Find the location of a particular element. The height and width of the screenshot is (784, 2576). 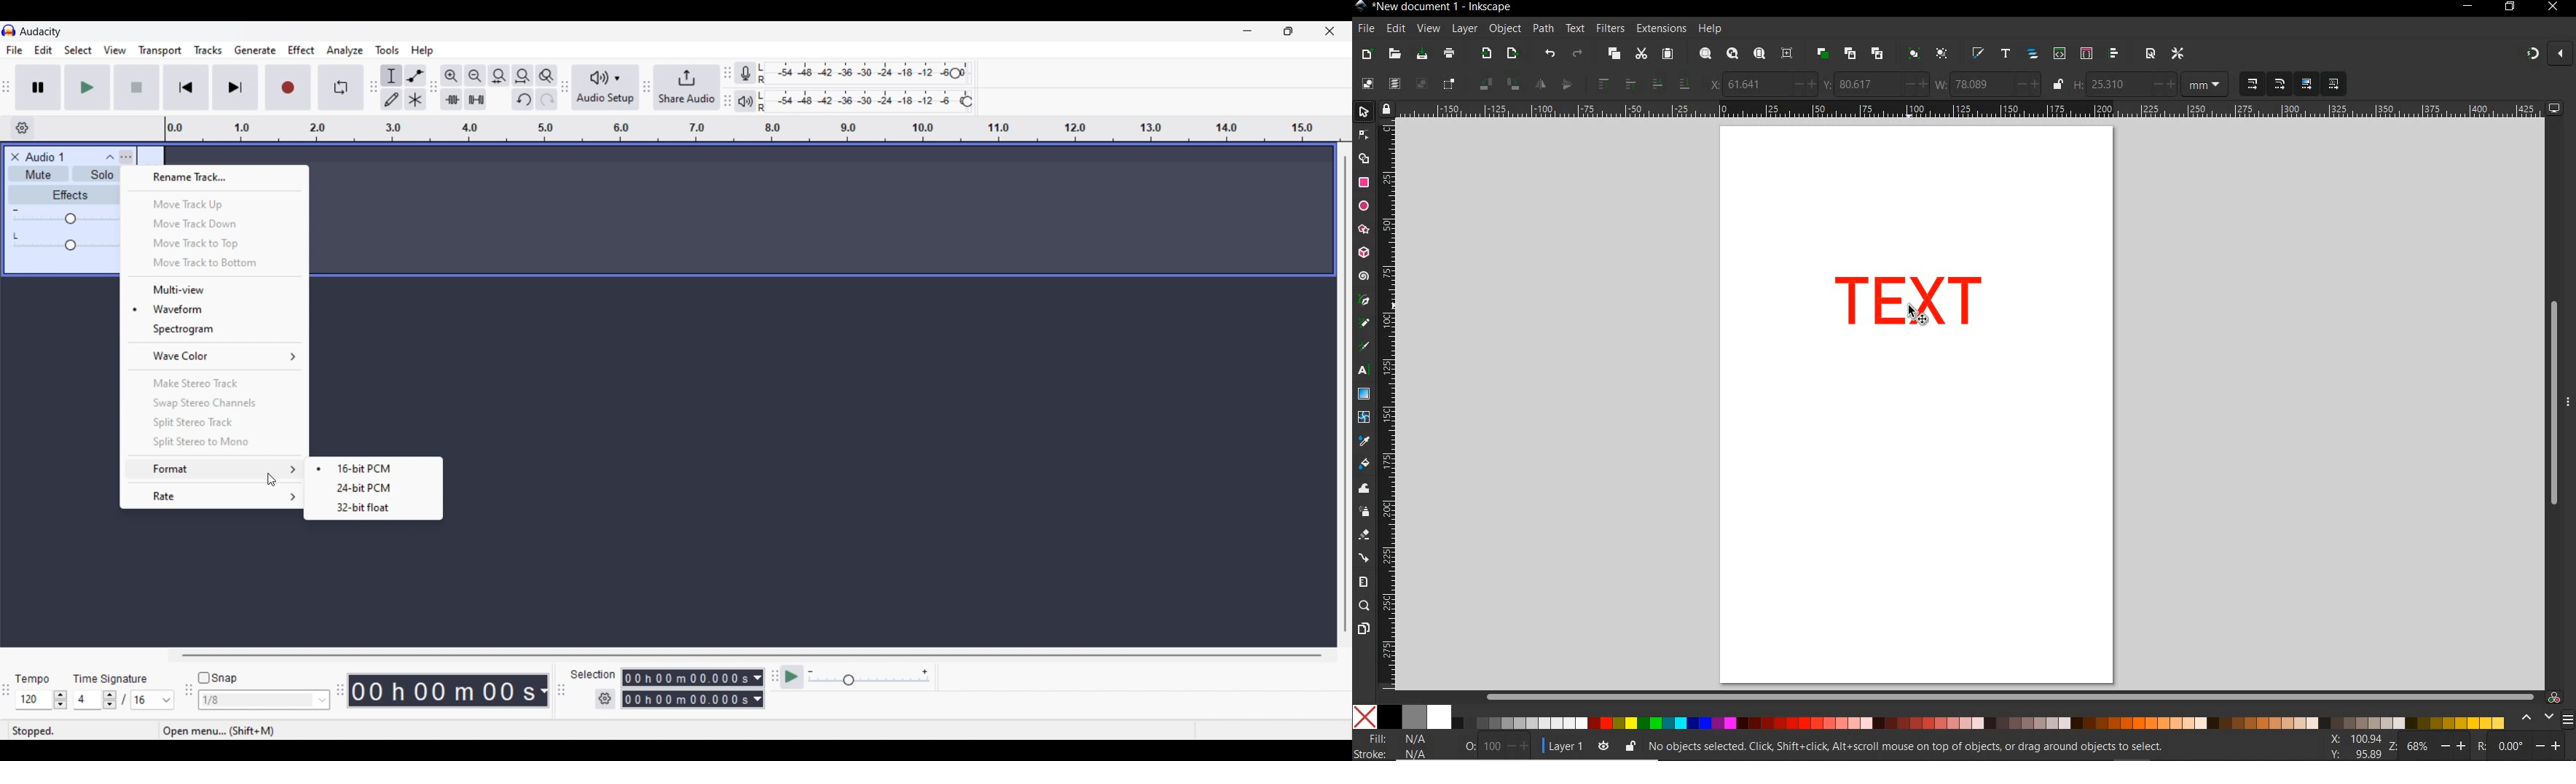

Horizontal slide bar is located at coordinates (752, 655).